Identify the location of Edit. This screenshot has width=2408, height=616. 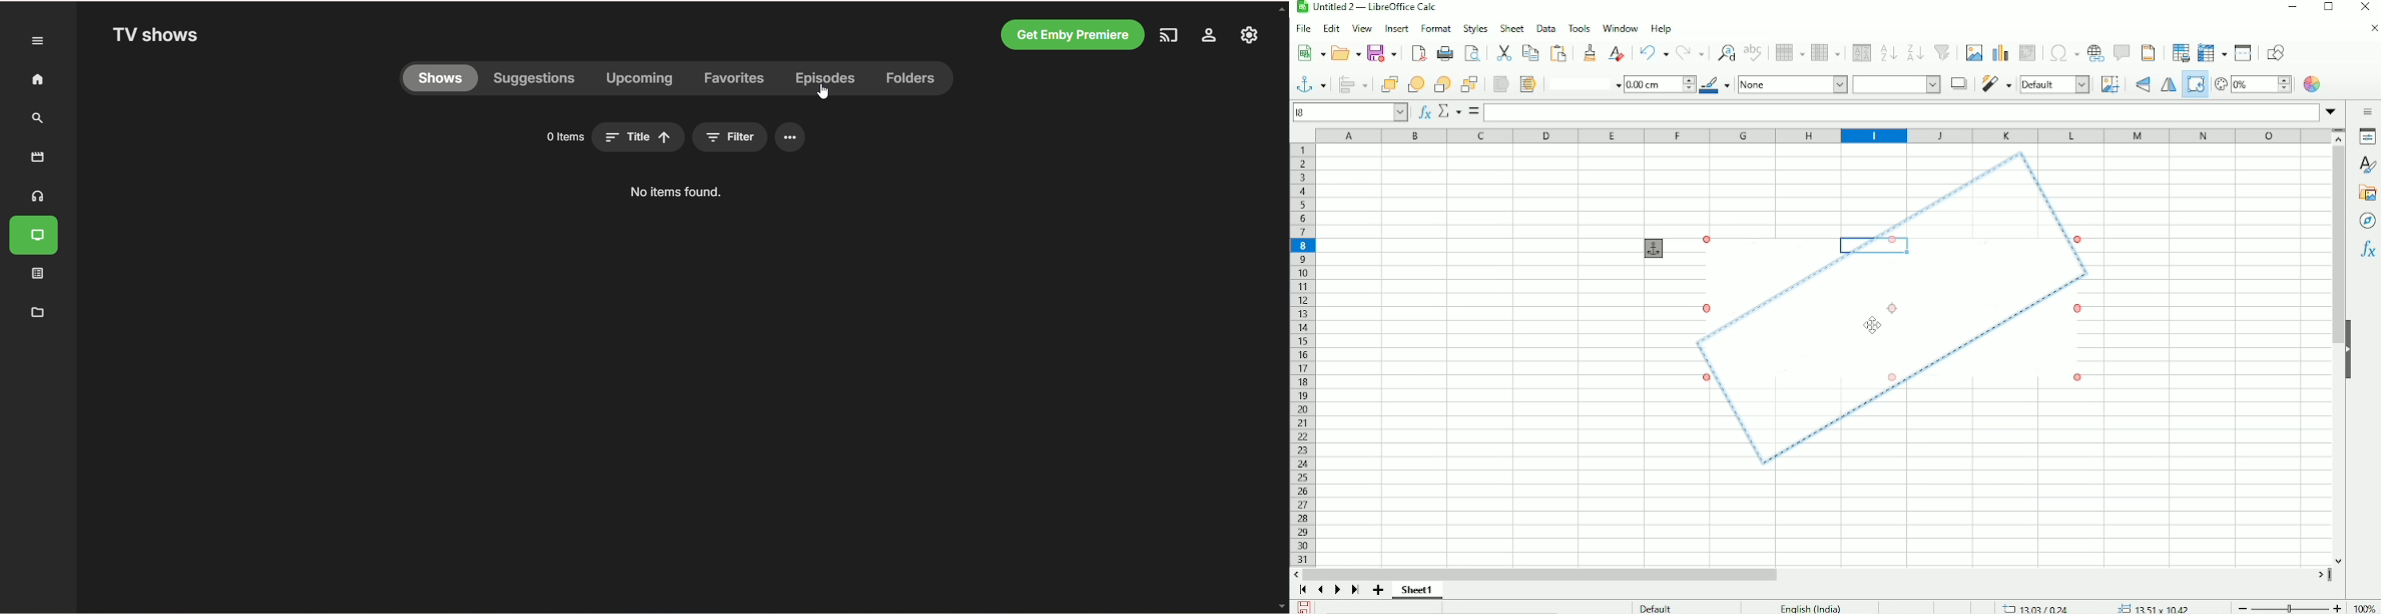
(1331, 29).